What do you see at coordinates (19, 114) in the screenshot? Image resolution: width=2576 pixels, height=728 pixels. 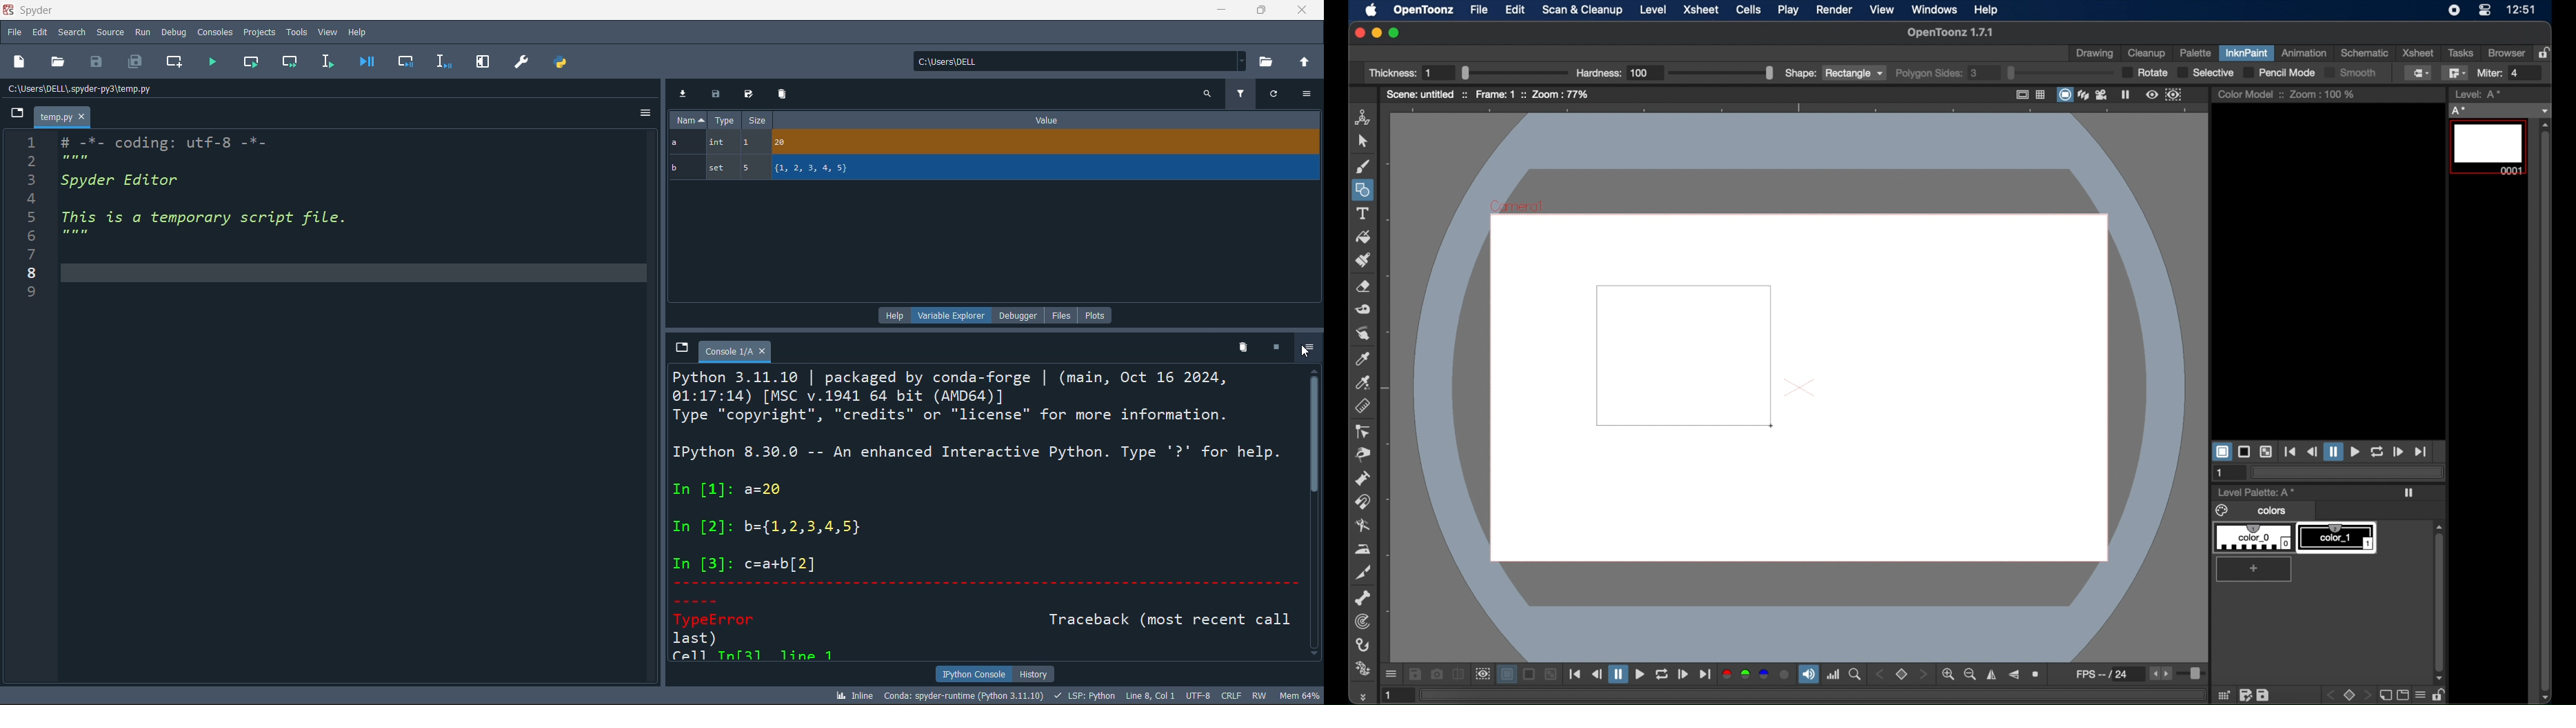 I see `browse tabs` at bounding box center [19, 114].